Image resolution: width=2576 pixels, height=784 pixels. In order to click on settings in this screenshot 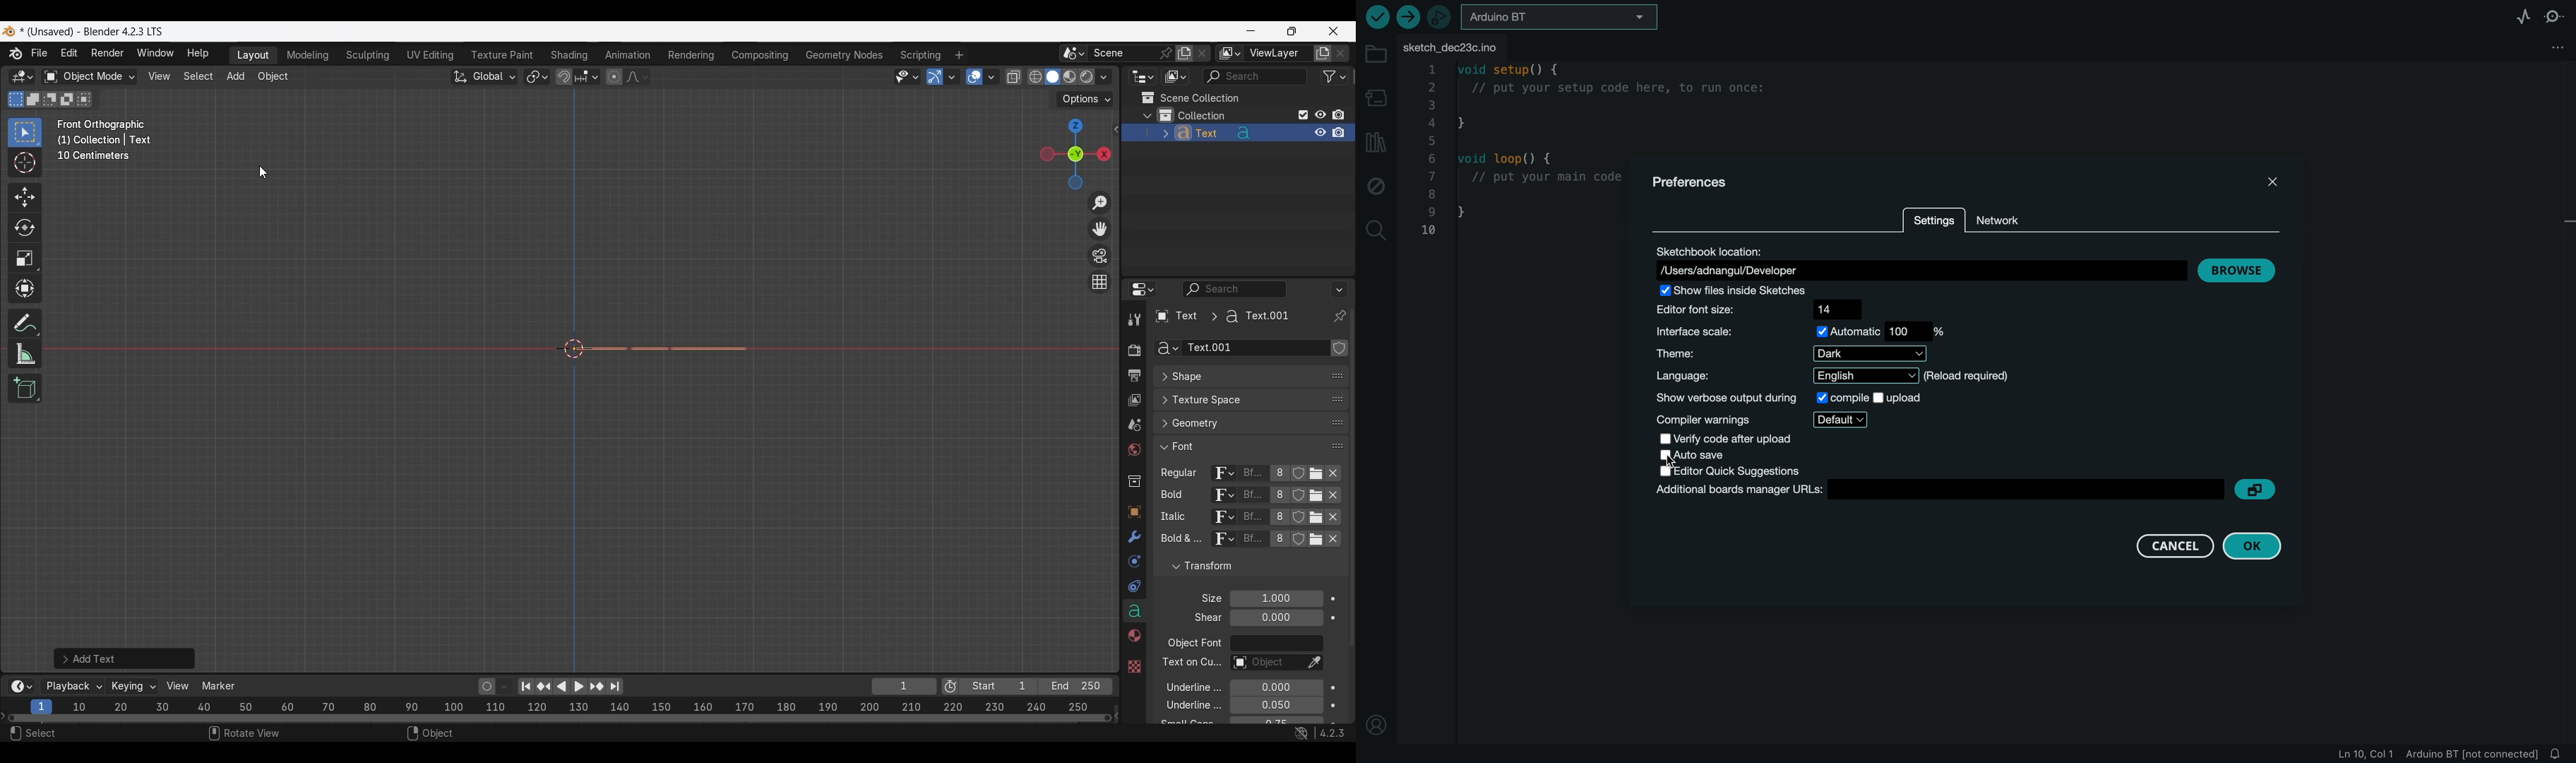, I will do `click(1932, 222)`.